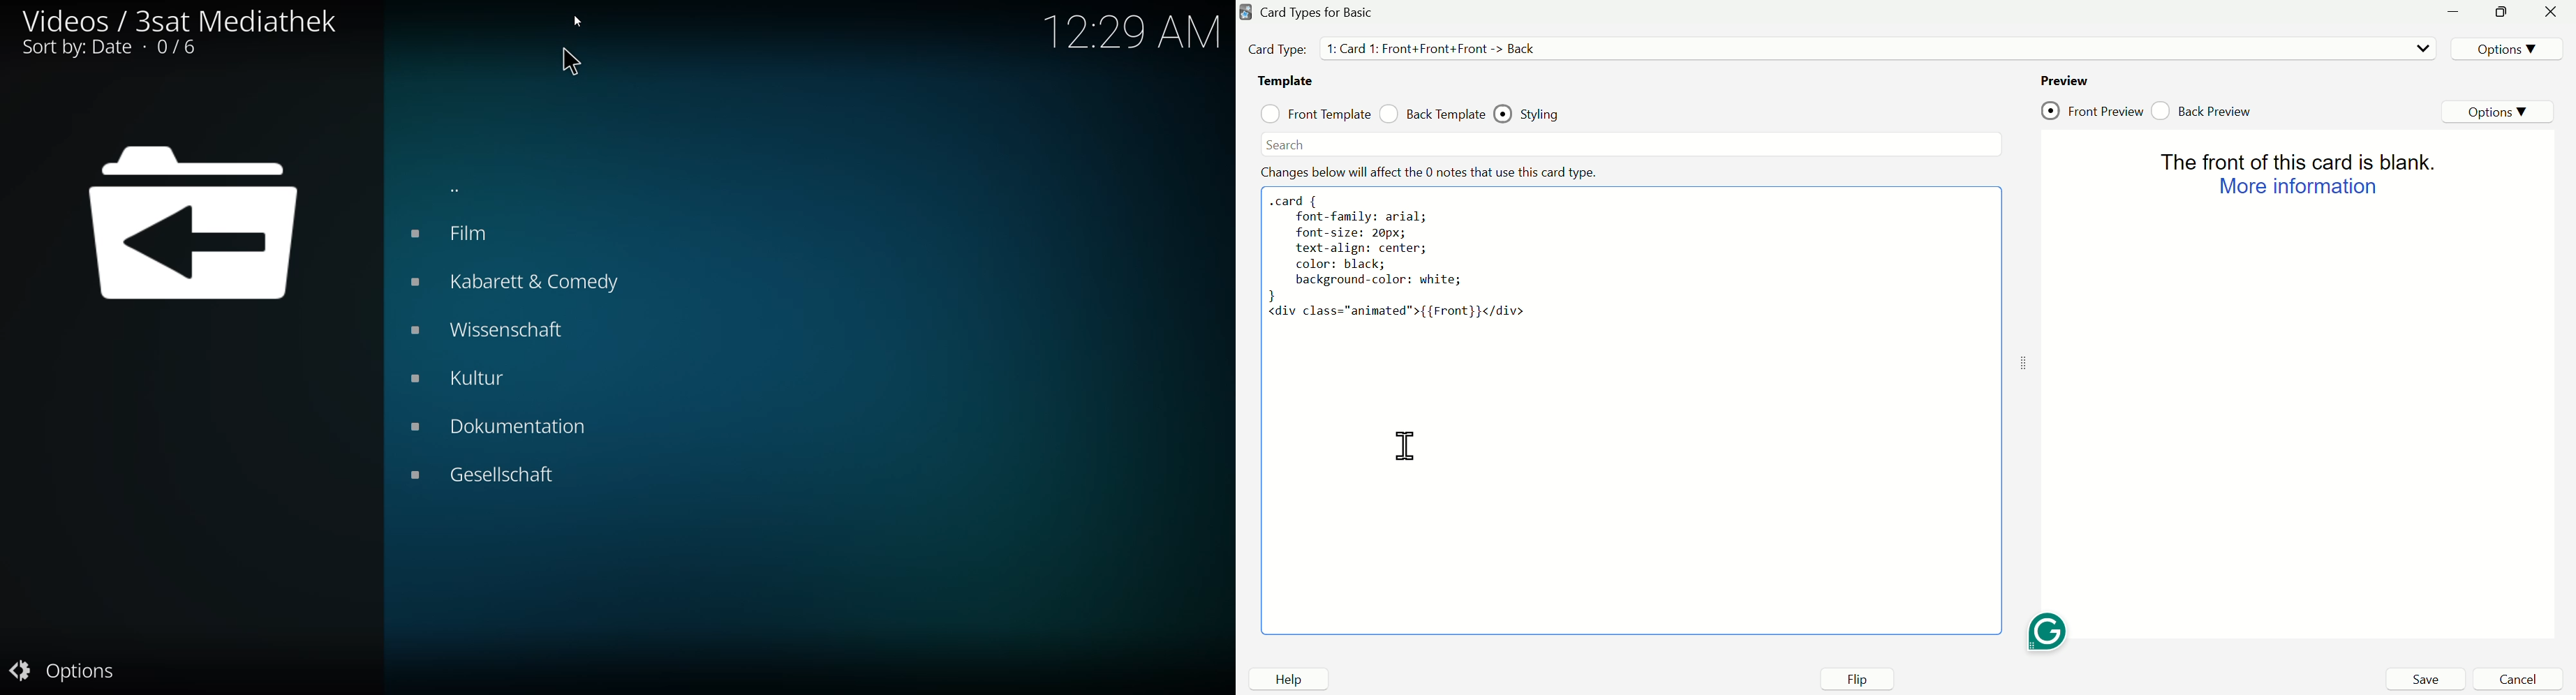  I want to click on Help, so click(1287, 680).